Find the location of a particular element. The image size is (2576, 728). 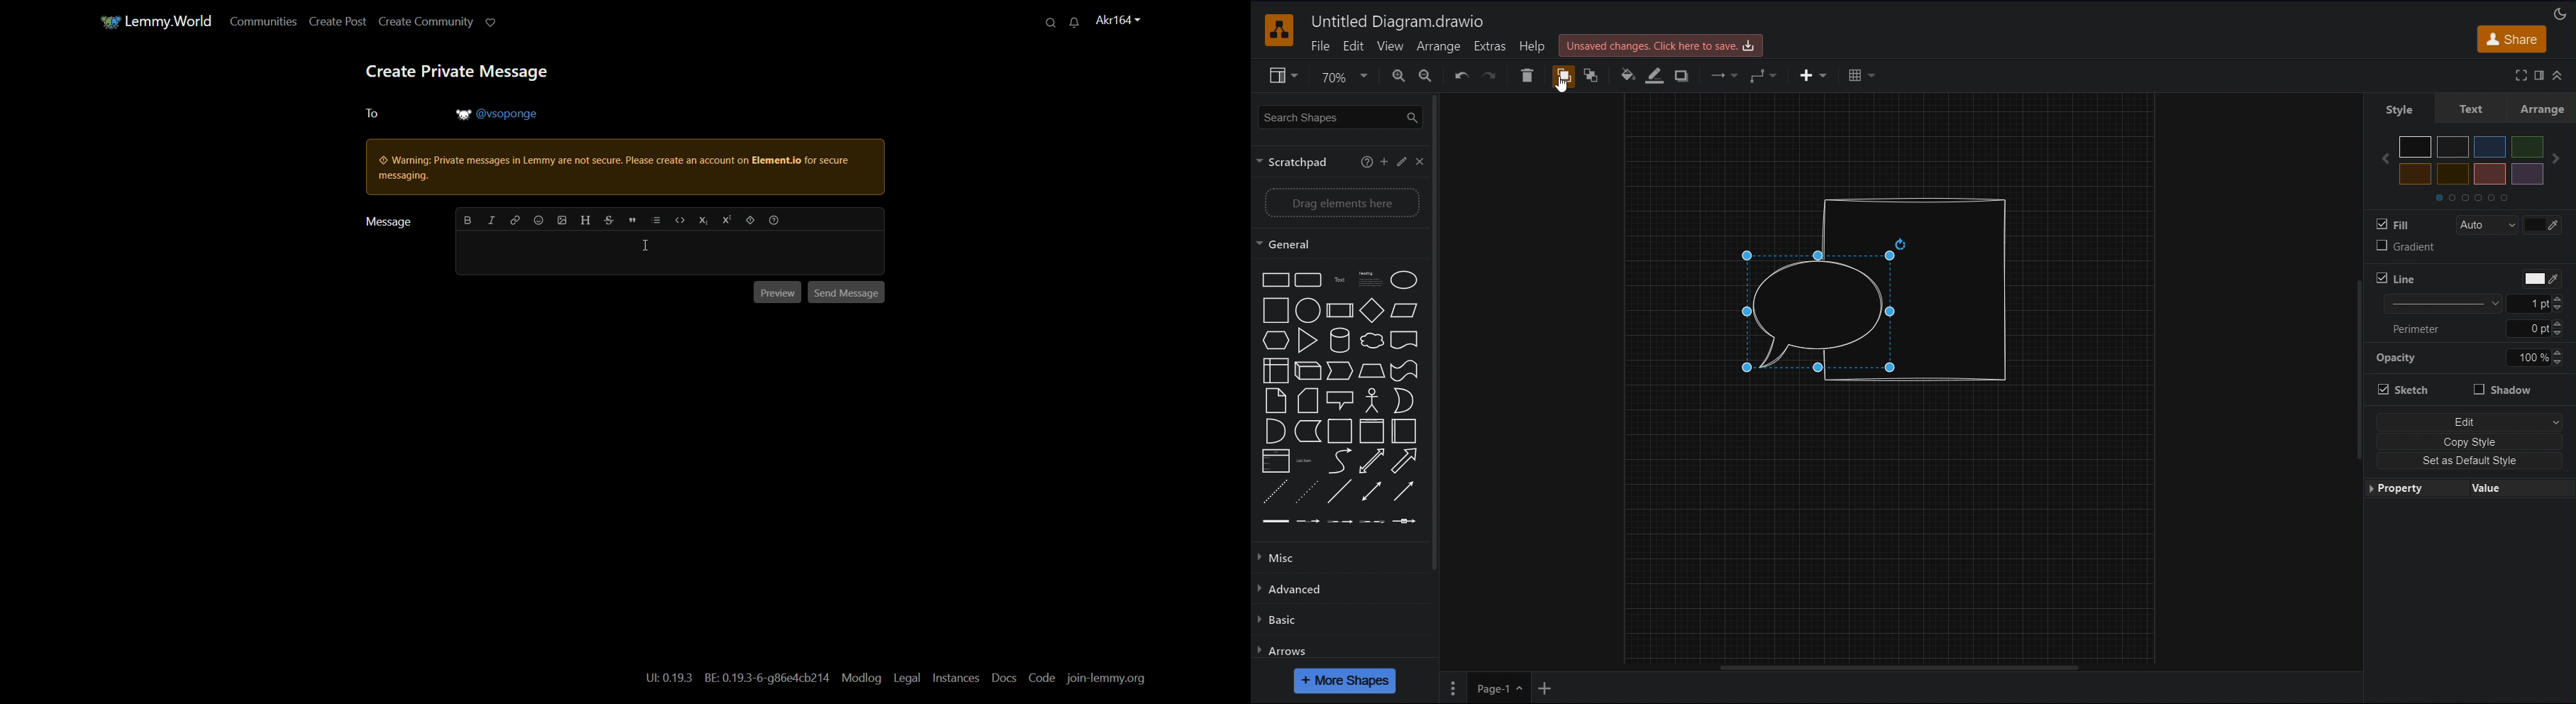

Connector with 2 labels is located at coordinates (1339, 522).